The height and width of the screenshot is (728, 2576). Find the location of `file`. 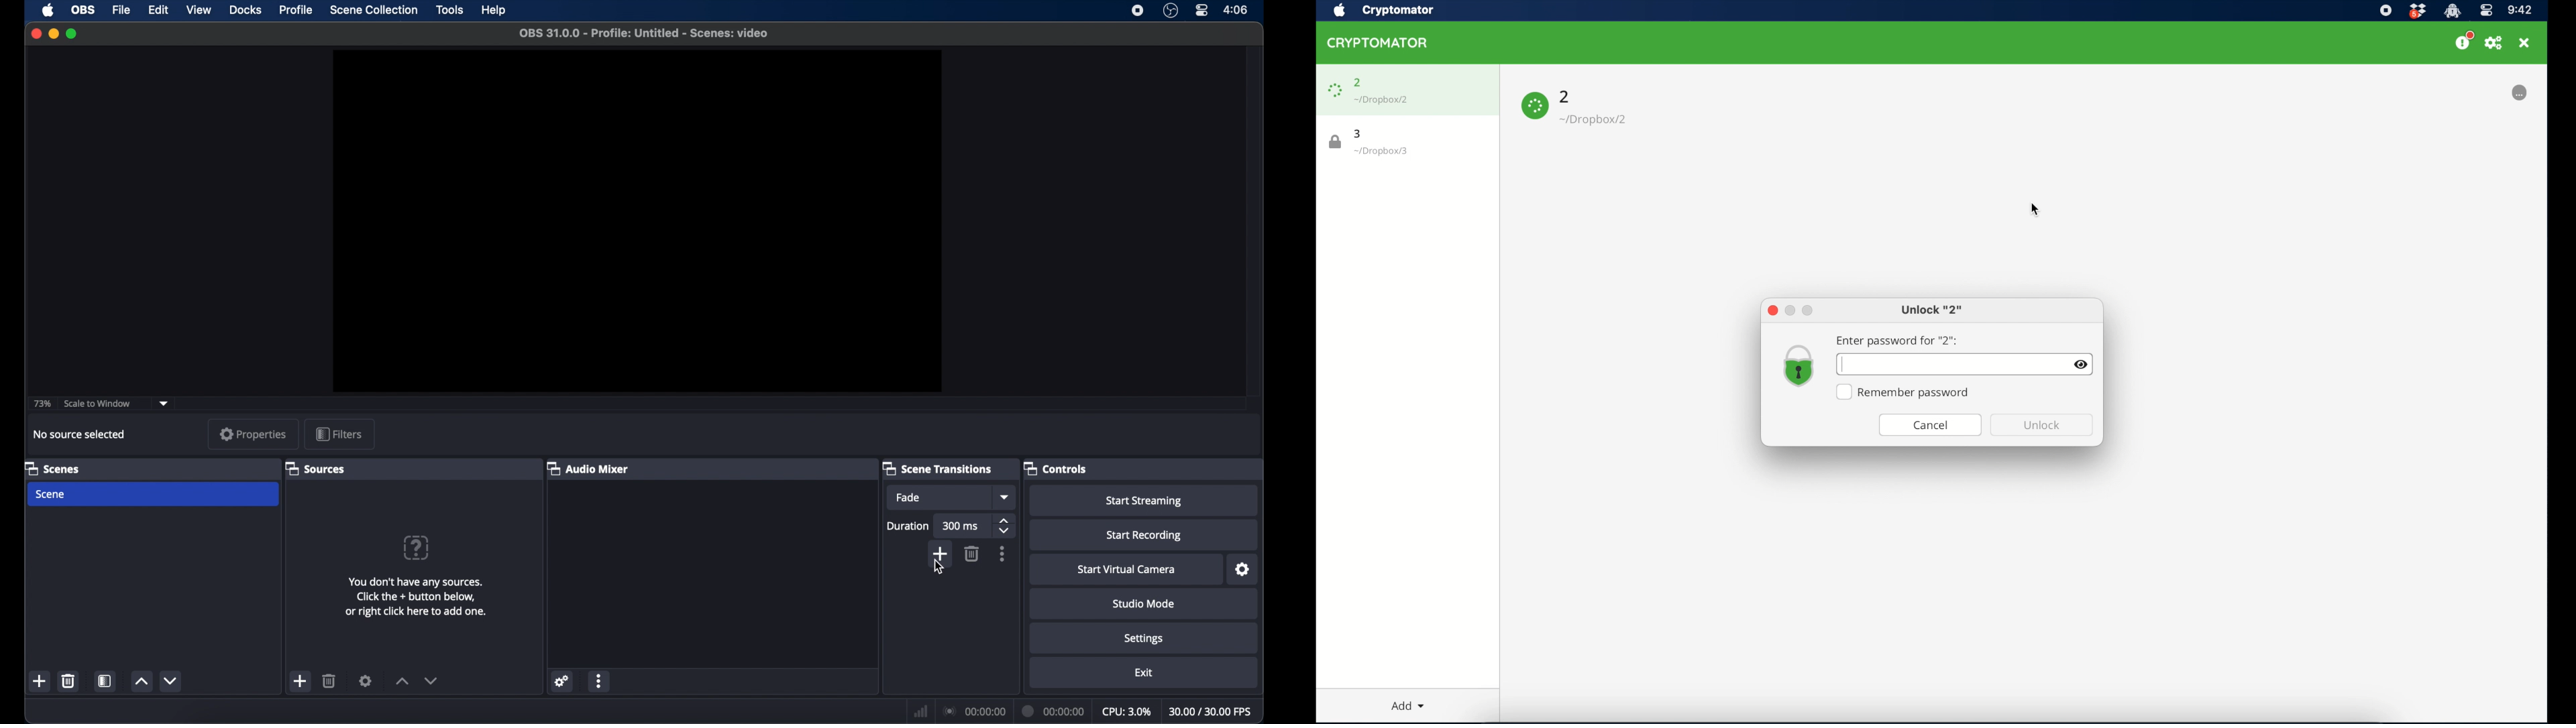

file is located at coordinates (121, 10).